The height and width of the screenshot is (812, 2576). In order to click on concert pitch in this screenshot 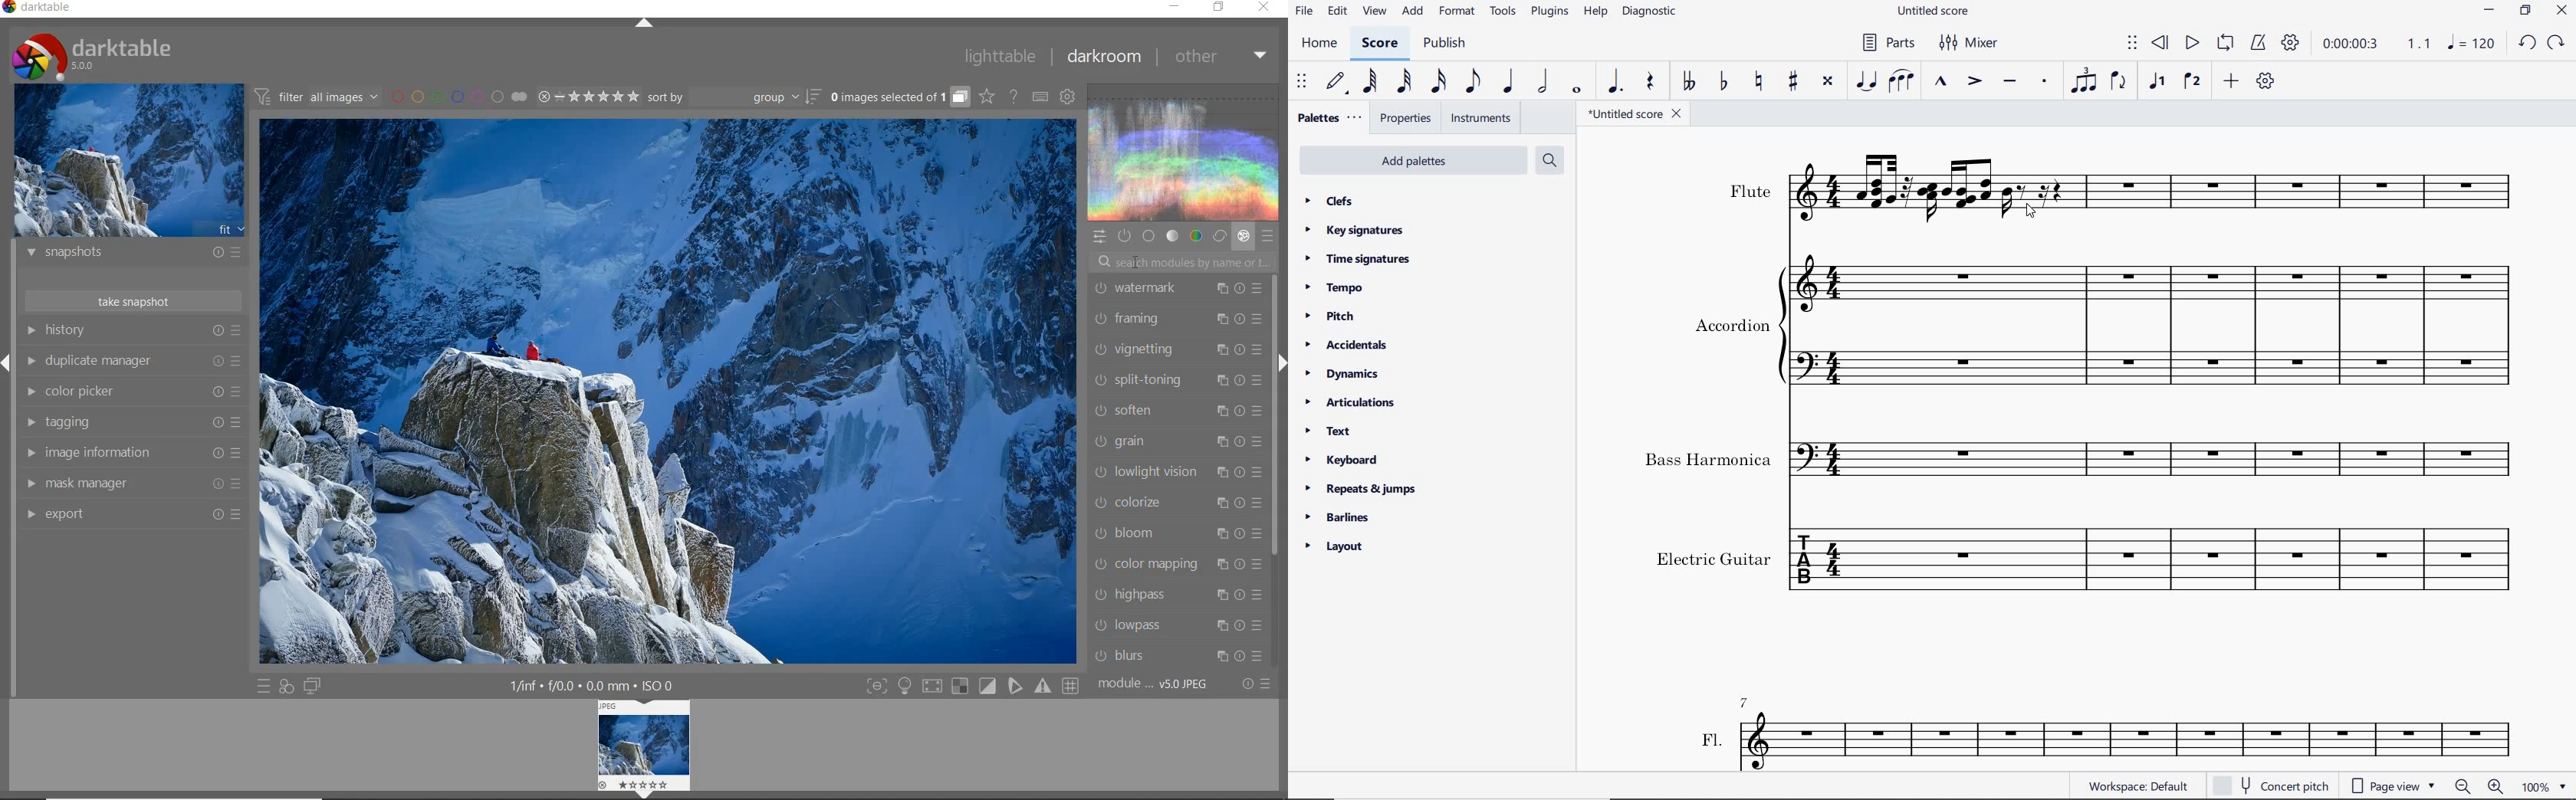, I will do `click(2274, 785)`.